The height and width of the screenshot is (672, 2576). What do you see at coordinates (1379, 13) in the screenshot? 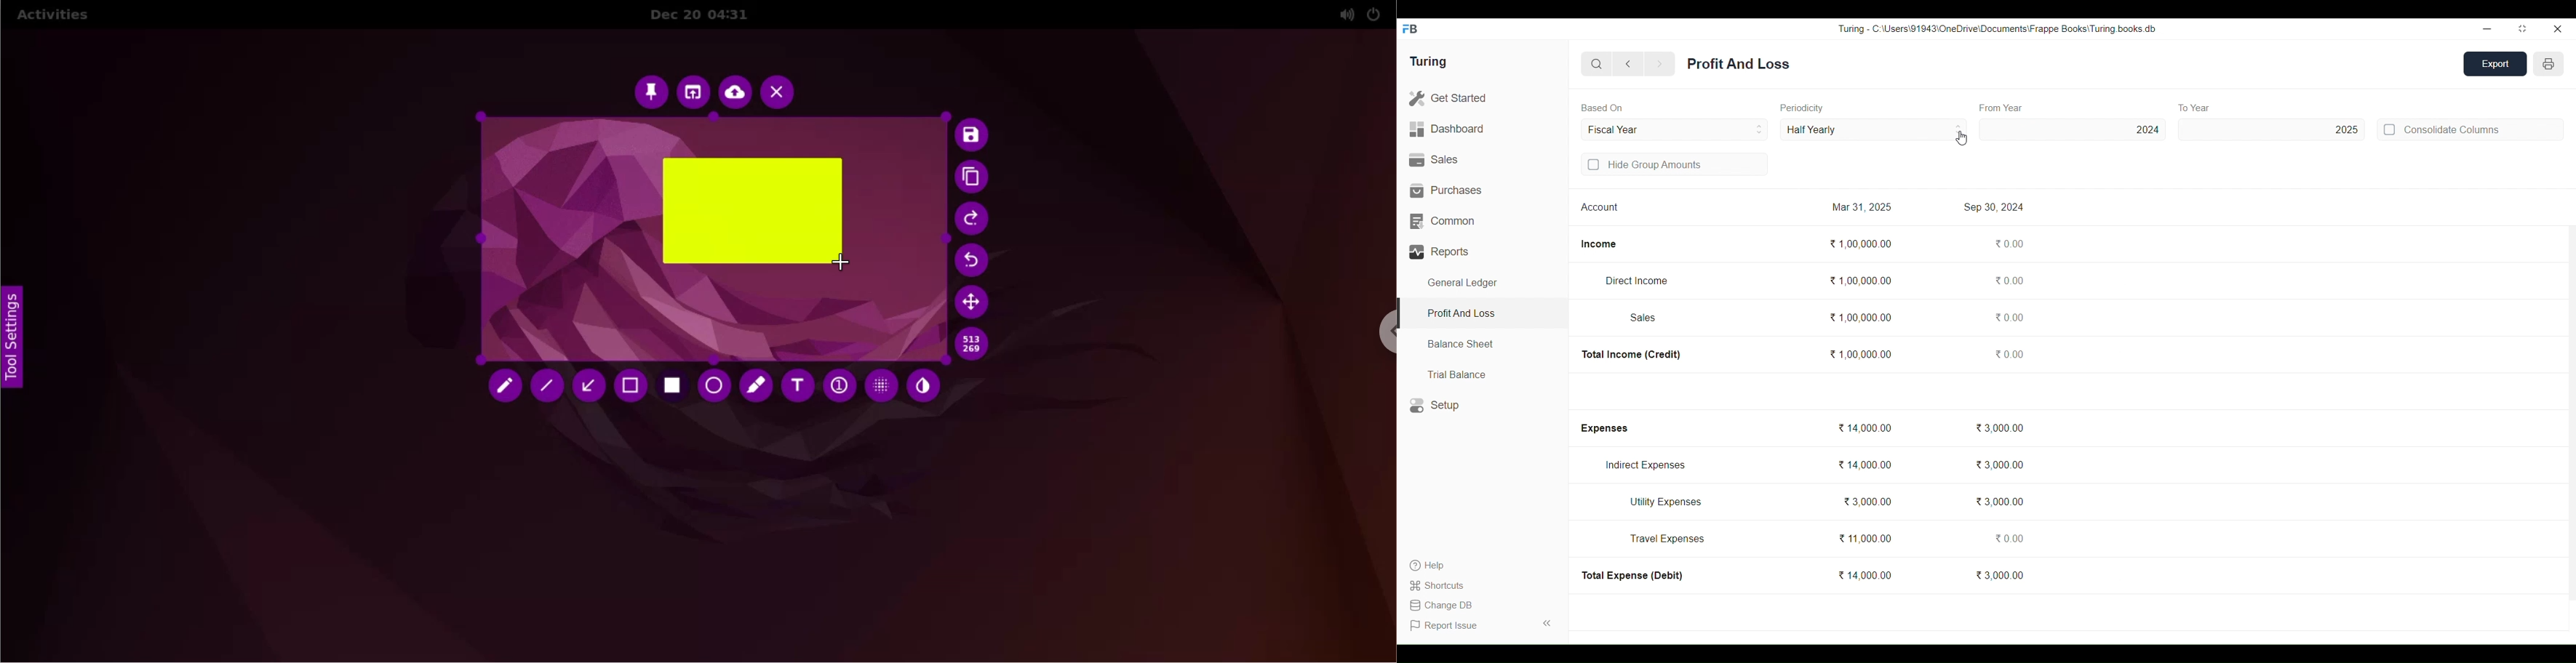
I see `power setting options` at bounding box center [1379, 13].